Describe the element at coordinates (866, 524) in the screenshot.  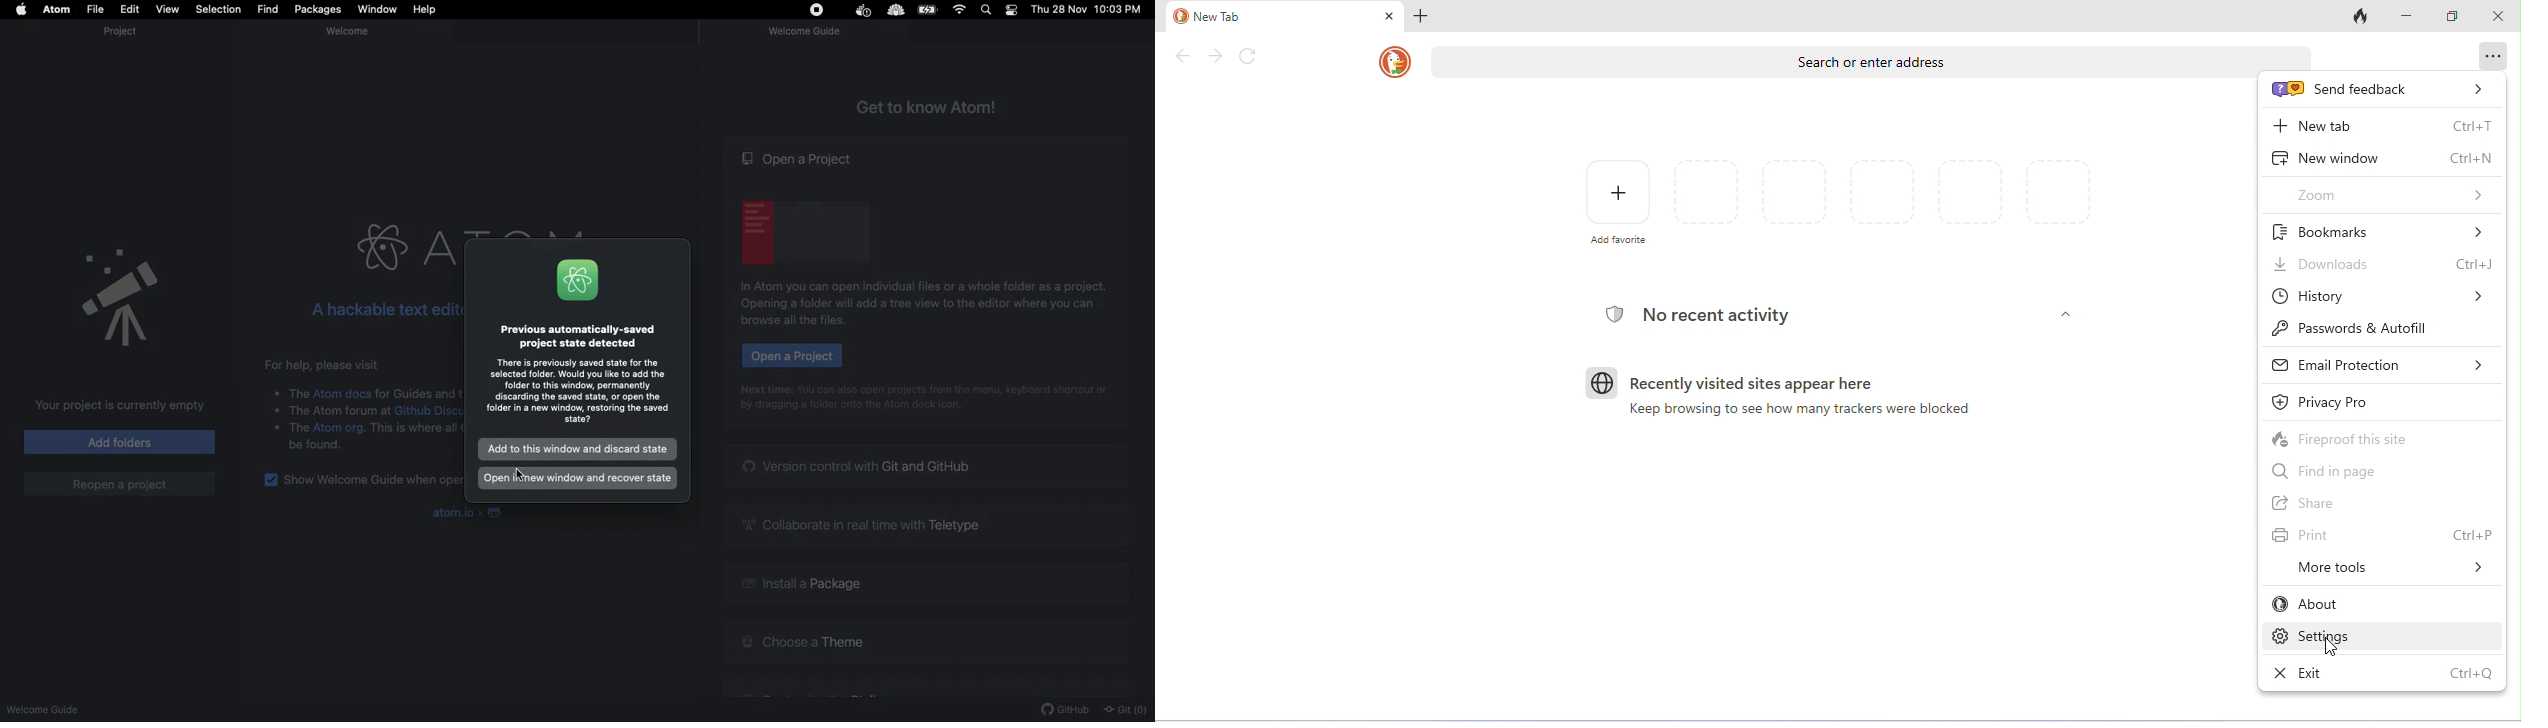
I see `Collaborate in real time with Teletype` at that location.